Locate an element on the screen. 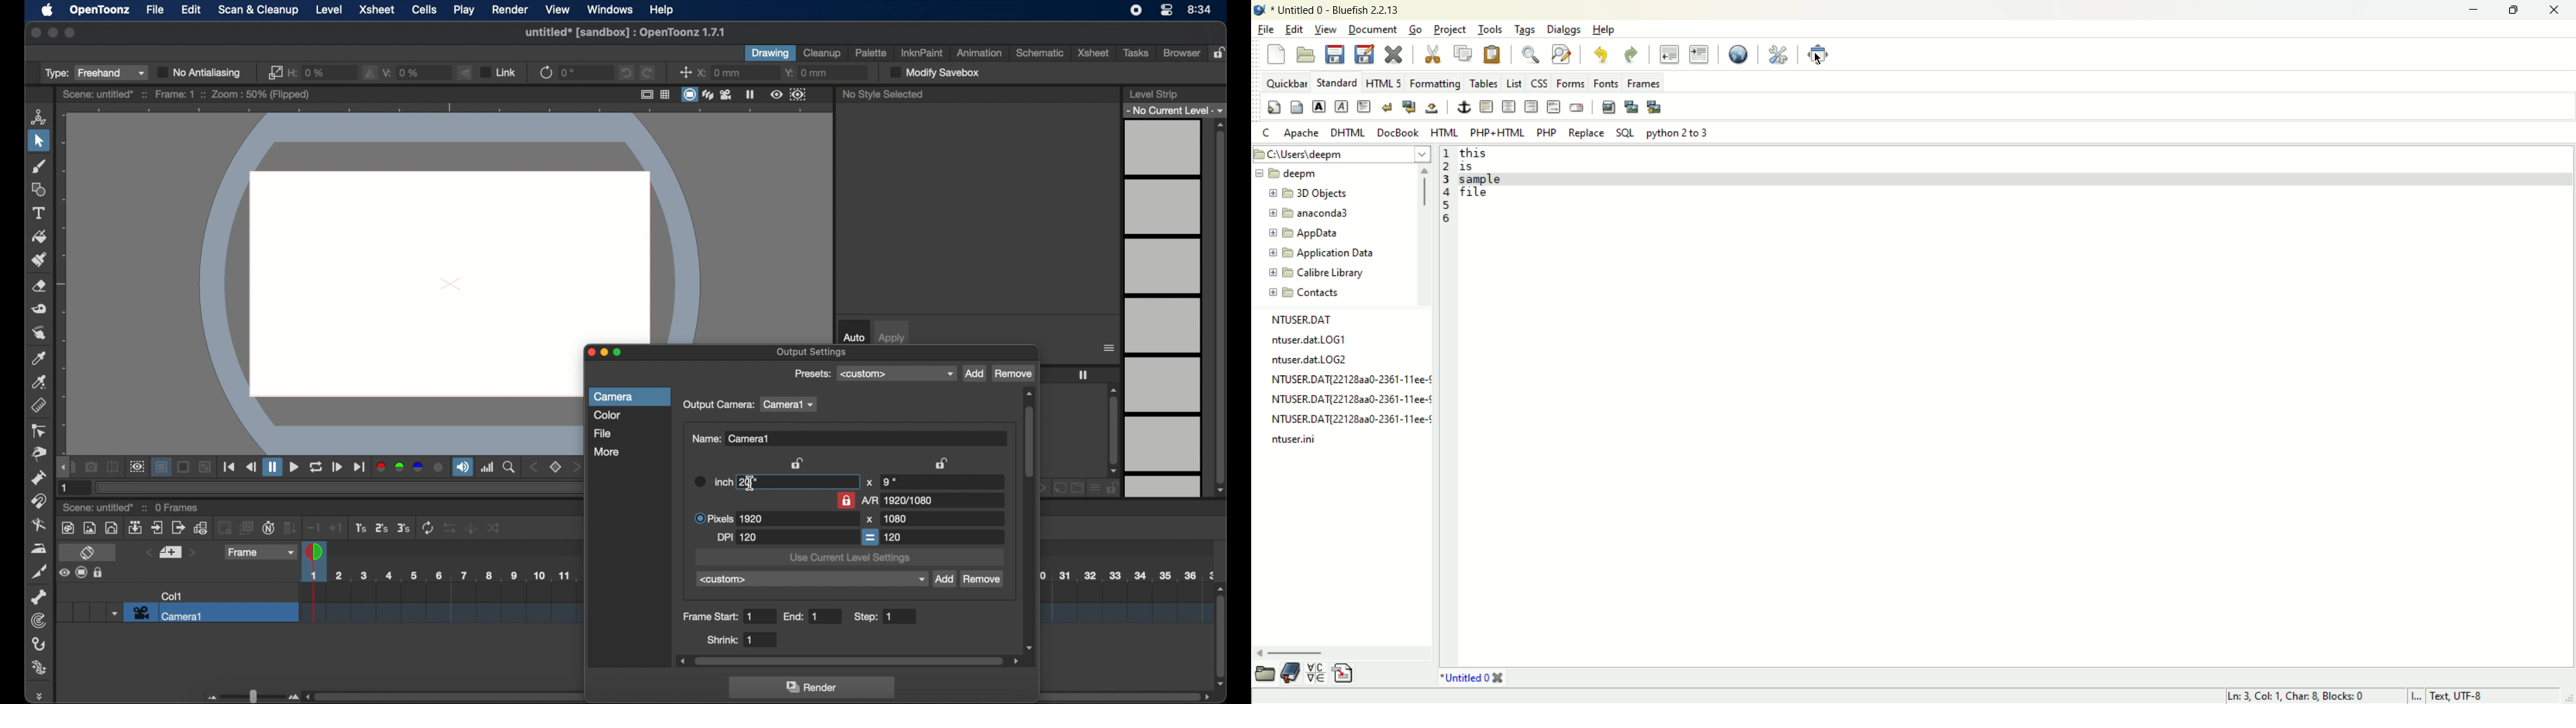 The image size is (2576, 728). lock is located at coordinates (846, 500).